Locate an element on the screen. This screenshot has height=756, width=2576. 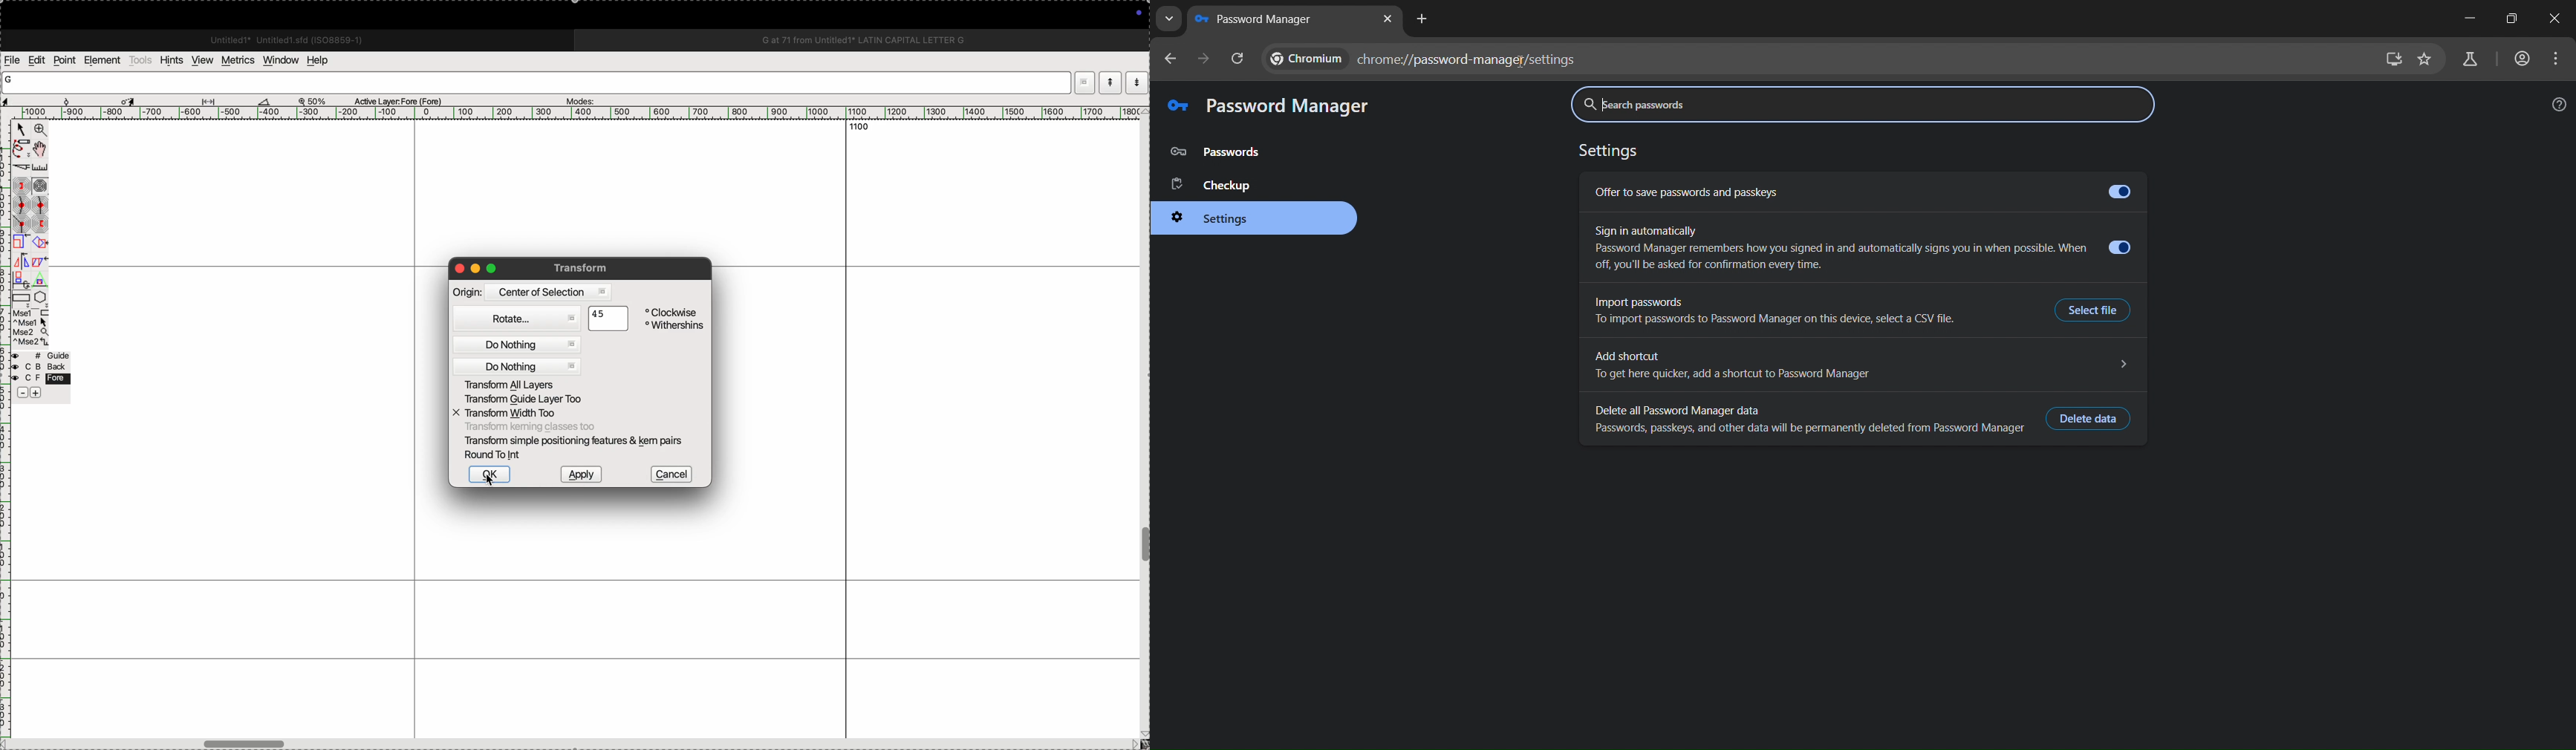
menu is located at coordinates (2557, 59).